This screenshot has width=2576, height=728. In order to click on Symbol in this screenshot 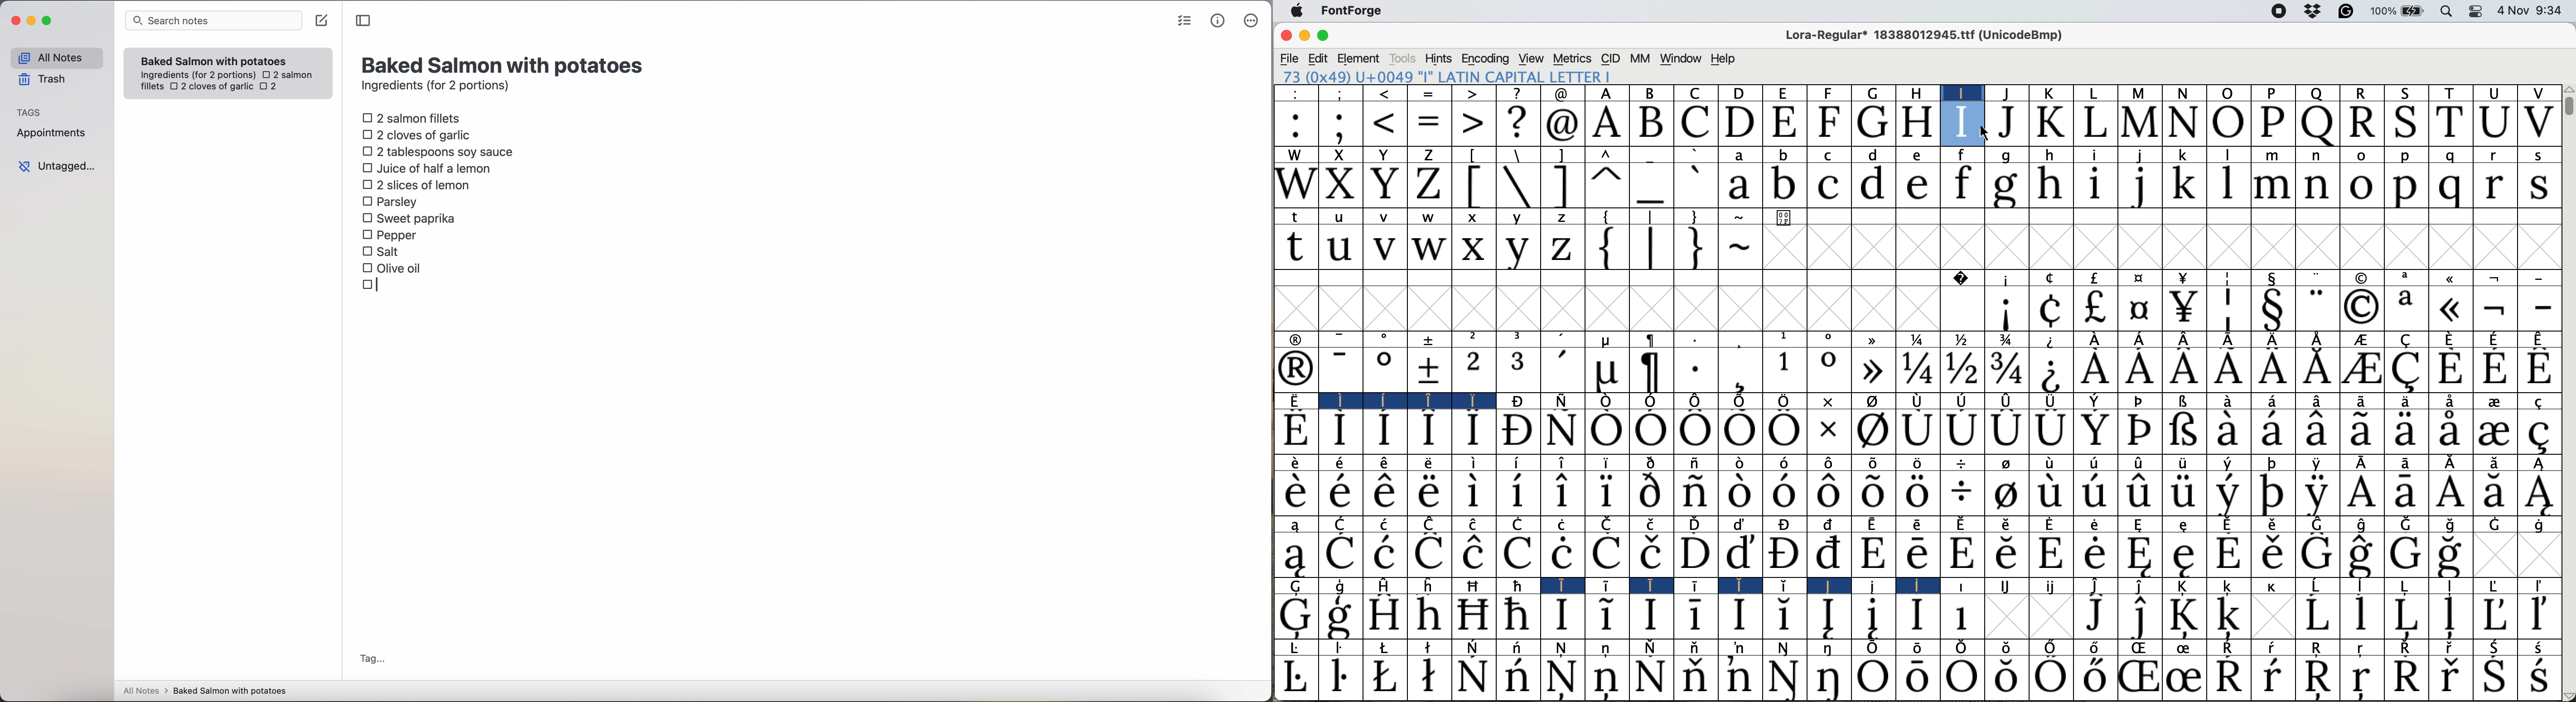, I will do `click(1829, 585)`.